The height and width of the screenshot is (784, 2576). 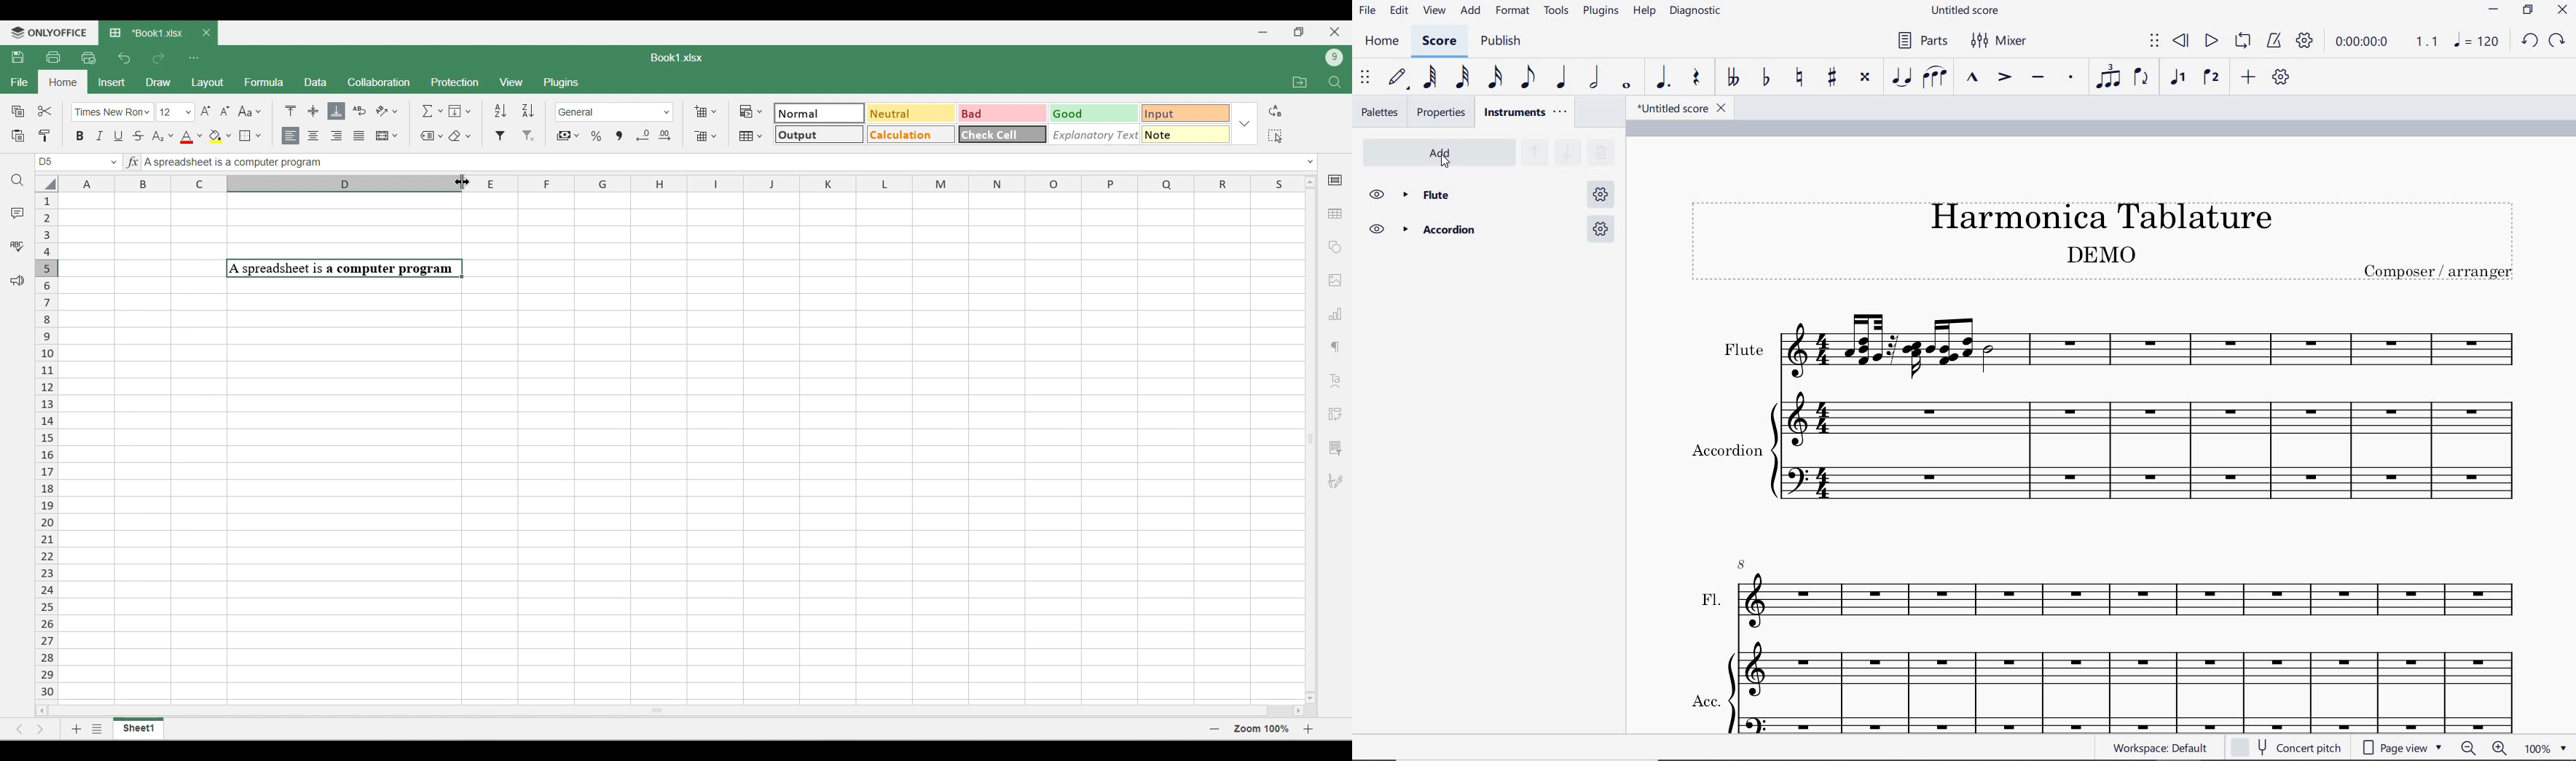 I want to click on tie, so click(x=1904, y=77).